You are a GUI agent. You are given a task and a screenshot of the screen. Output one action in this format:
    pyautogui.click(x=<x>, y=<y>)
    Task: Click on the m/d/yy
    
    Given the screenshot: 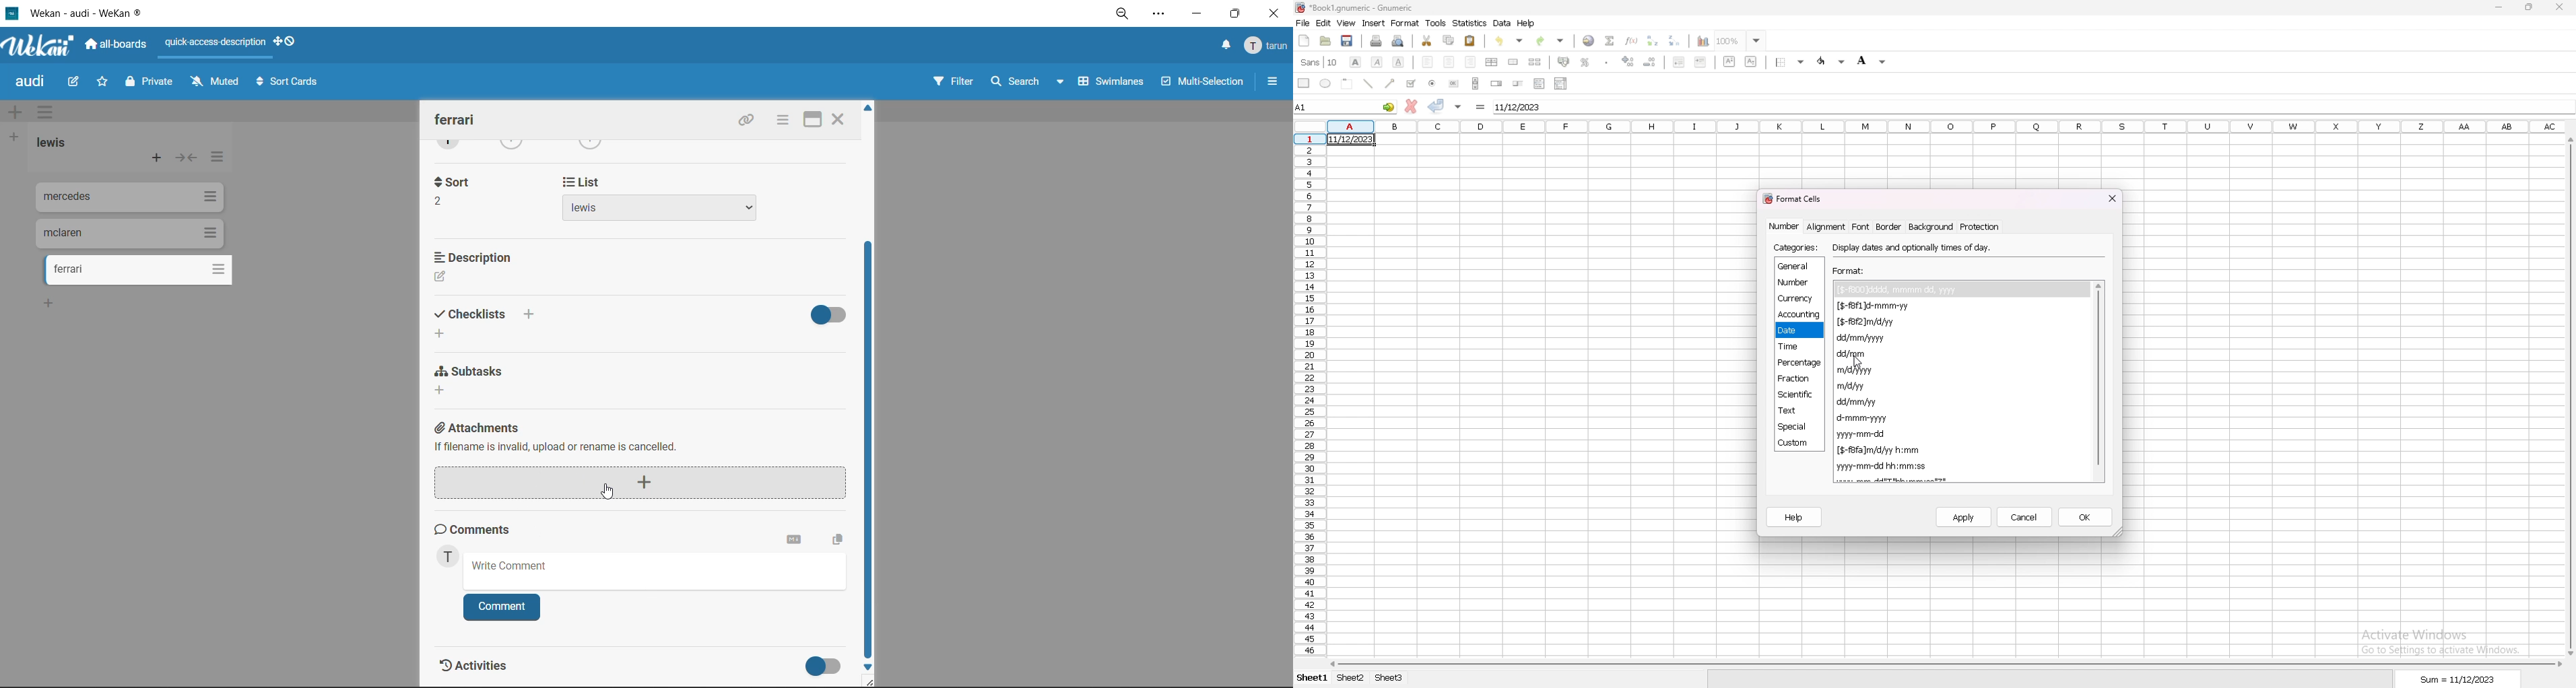 What is the action you would take?
    pyautogui.click(x=1853, y=386)
    